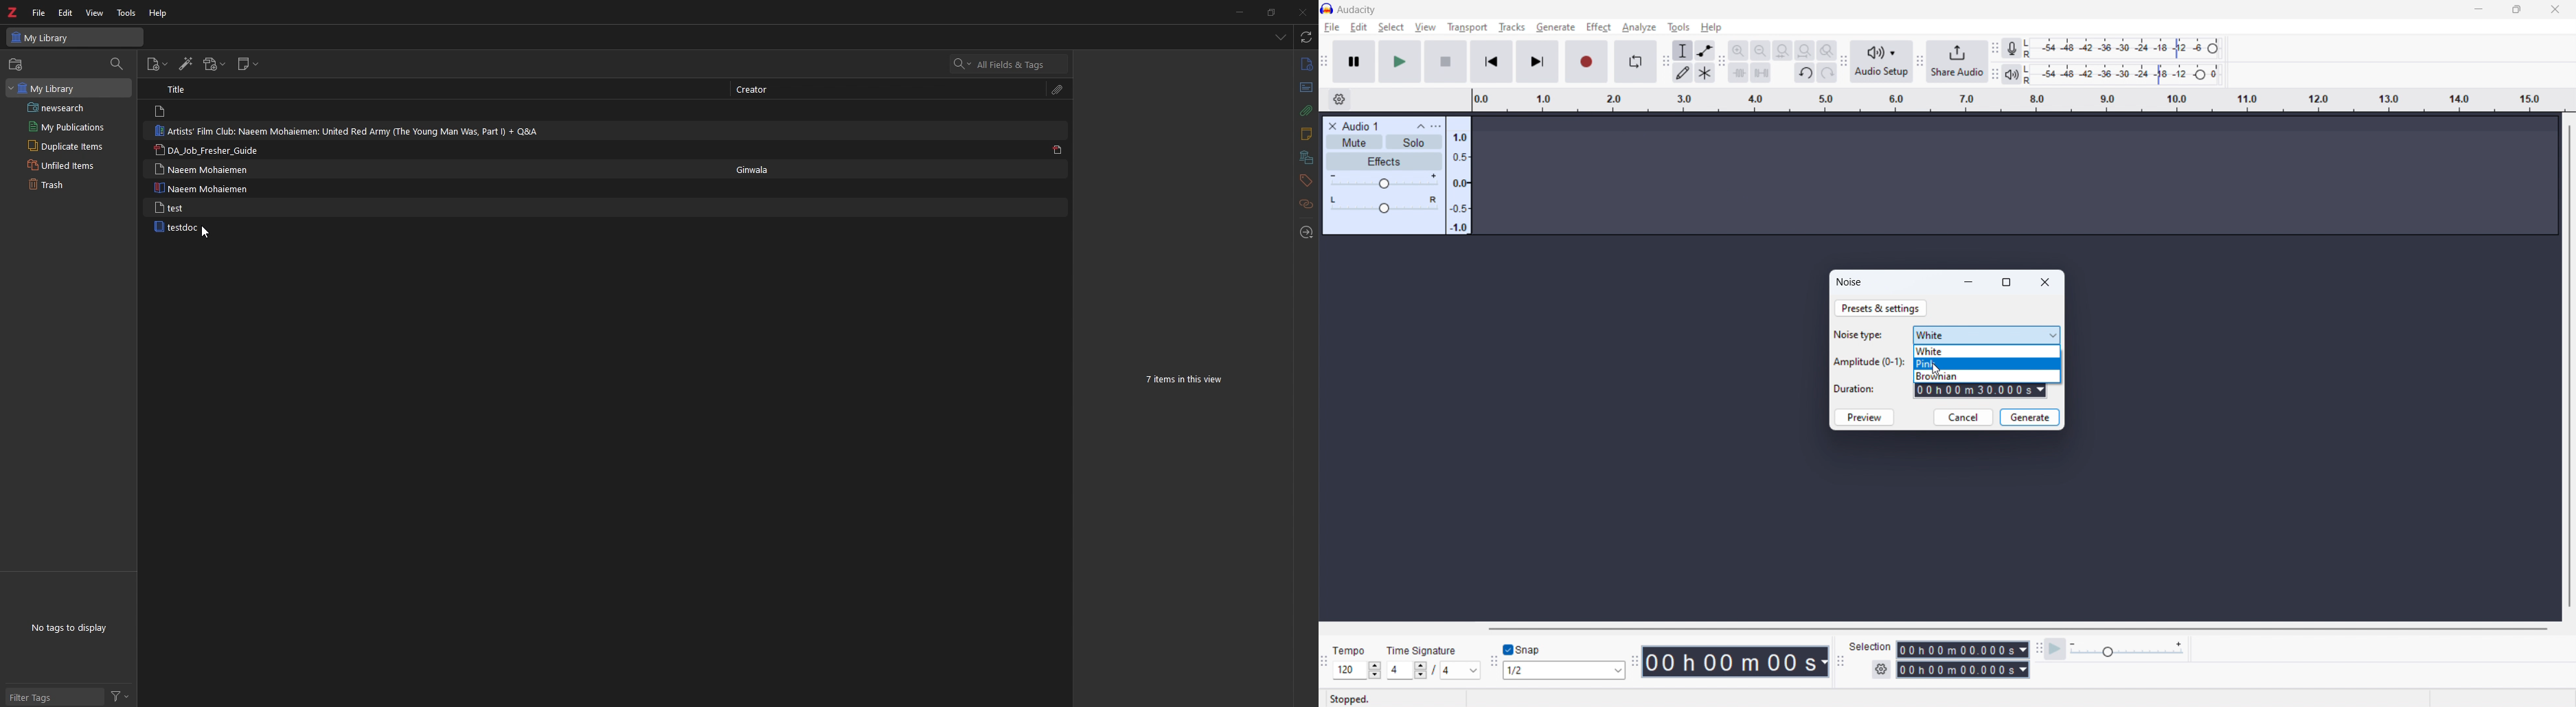 The height and width of the screenshot is (728, 2576). What do you see at coordinates (171, 207) in the screenshot?
I see `test` at bounding box center [171, 207].